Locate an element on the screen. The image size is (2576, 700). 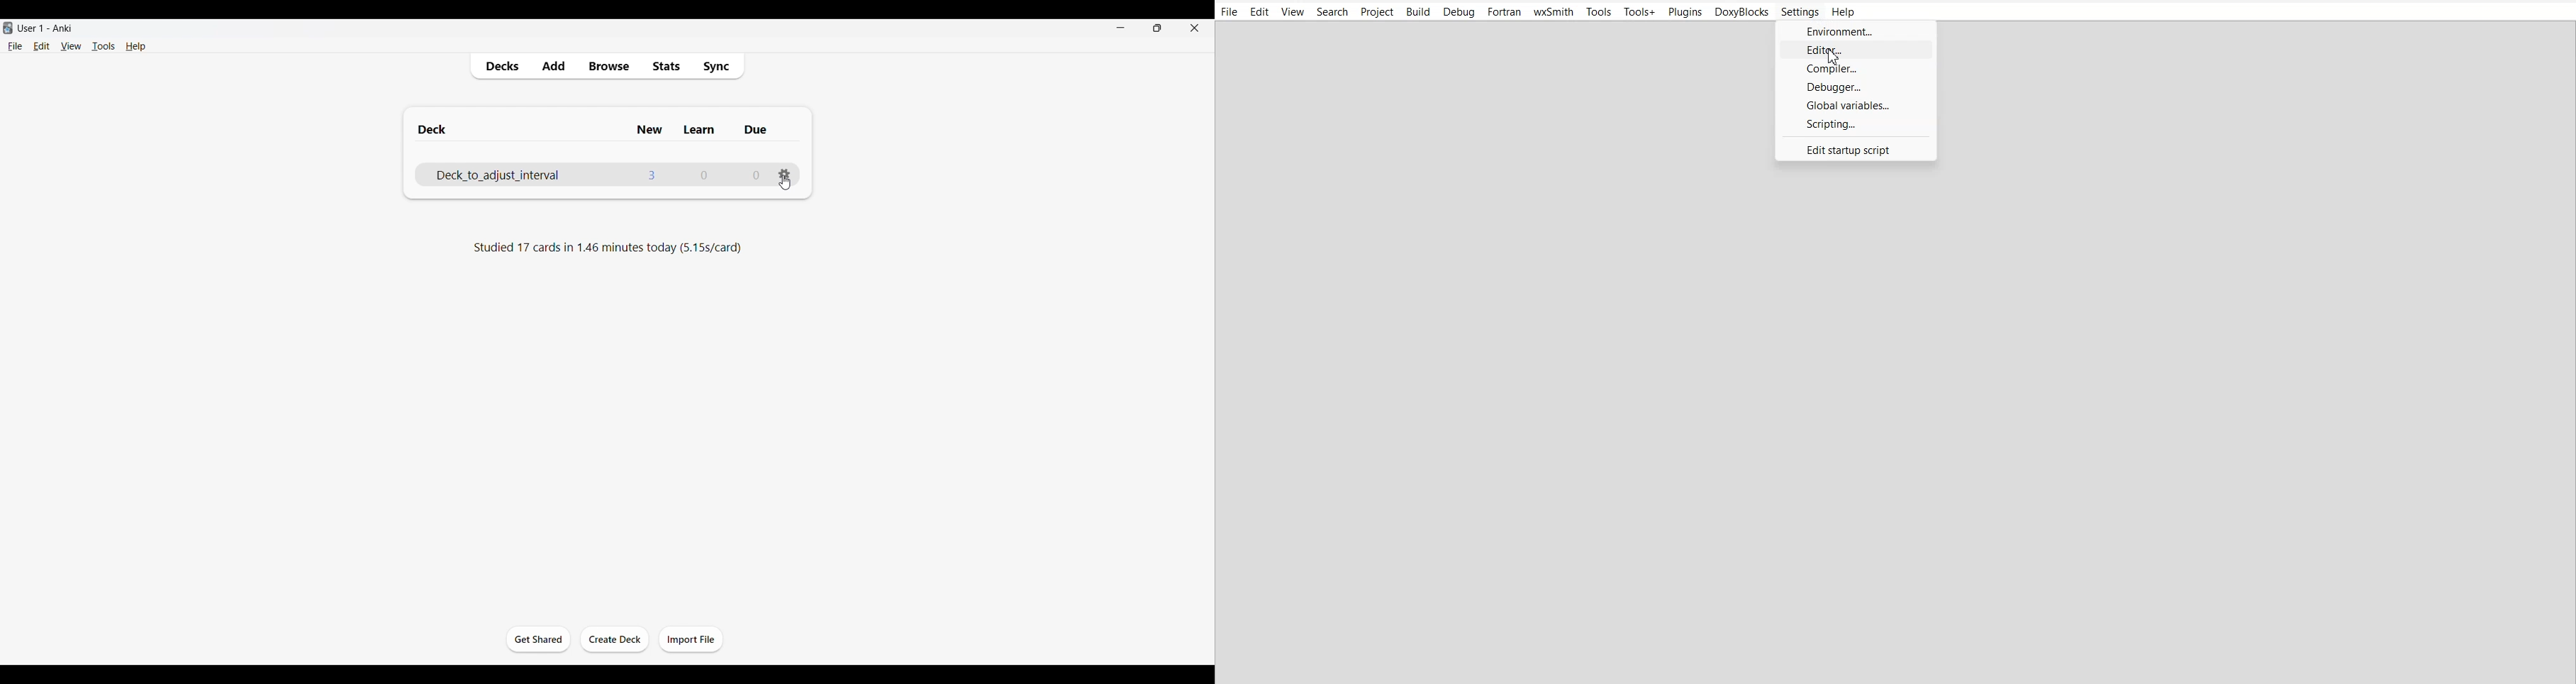
File  is located at coordinates (1229, 12).